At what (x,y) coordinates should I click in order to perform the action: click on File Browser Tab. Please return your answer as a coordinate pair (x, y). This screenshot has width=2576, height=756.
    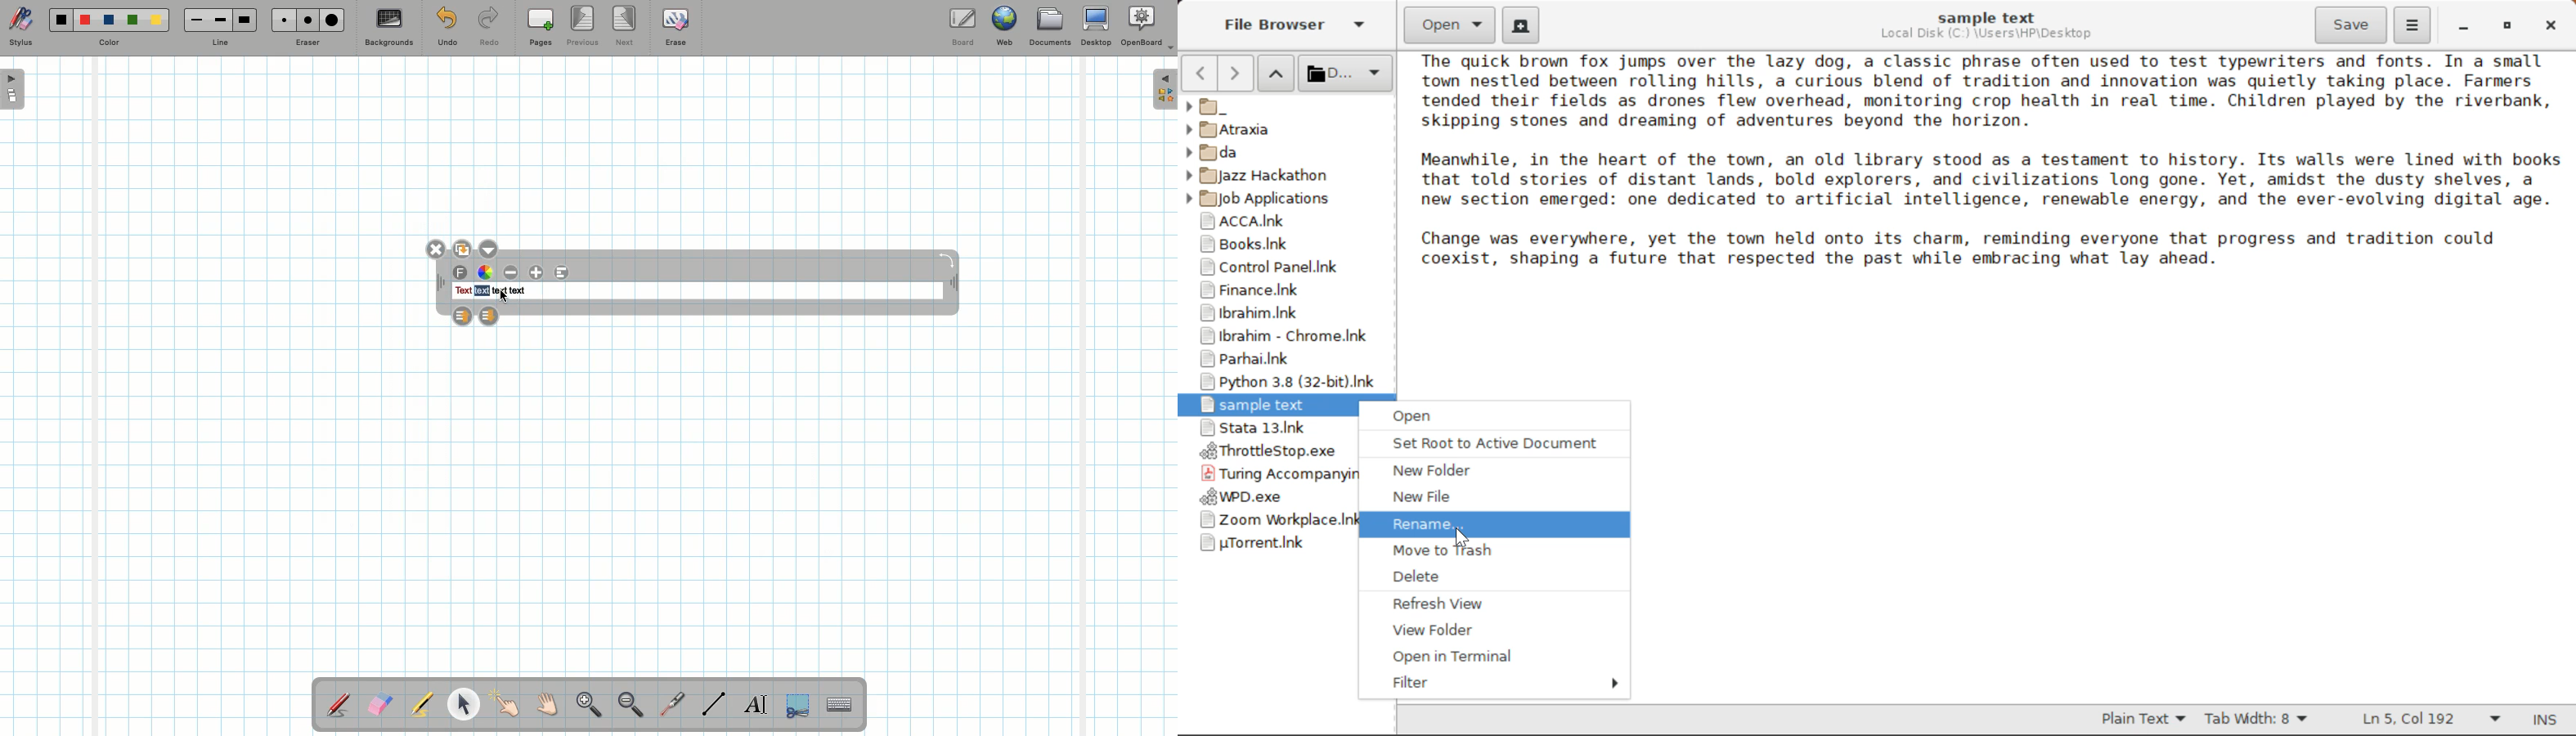
    Looking at the image, I should click on (1292, 26).